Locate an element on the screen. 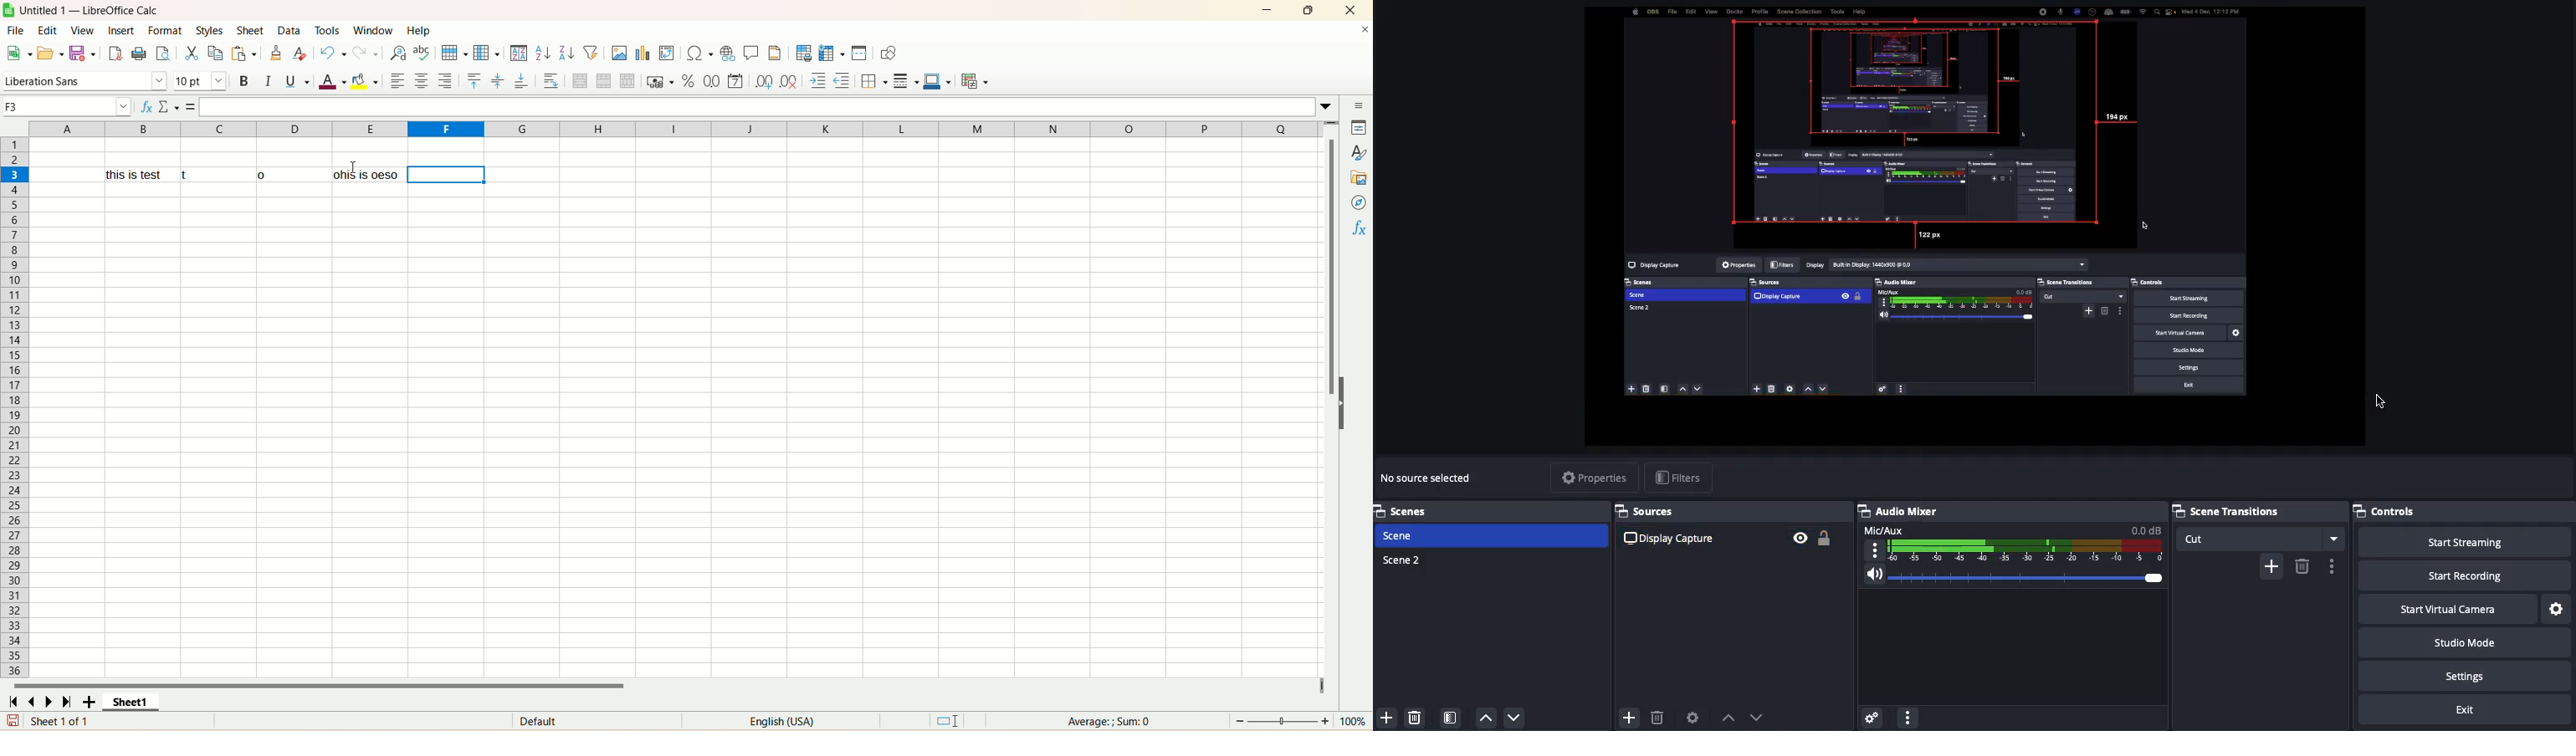 This screenshot has width=2576, height=756. merge cells is located at coordinates (605, 82).